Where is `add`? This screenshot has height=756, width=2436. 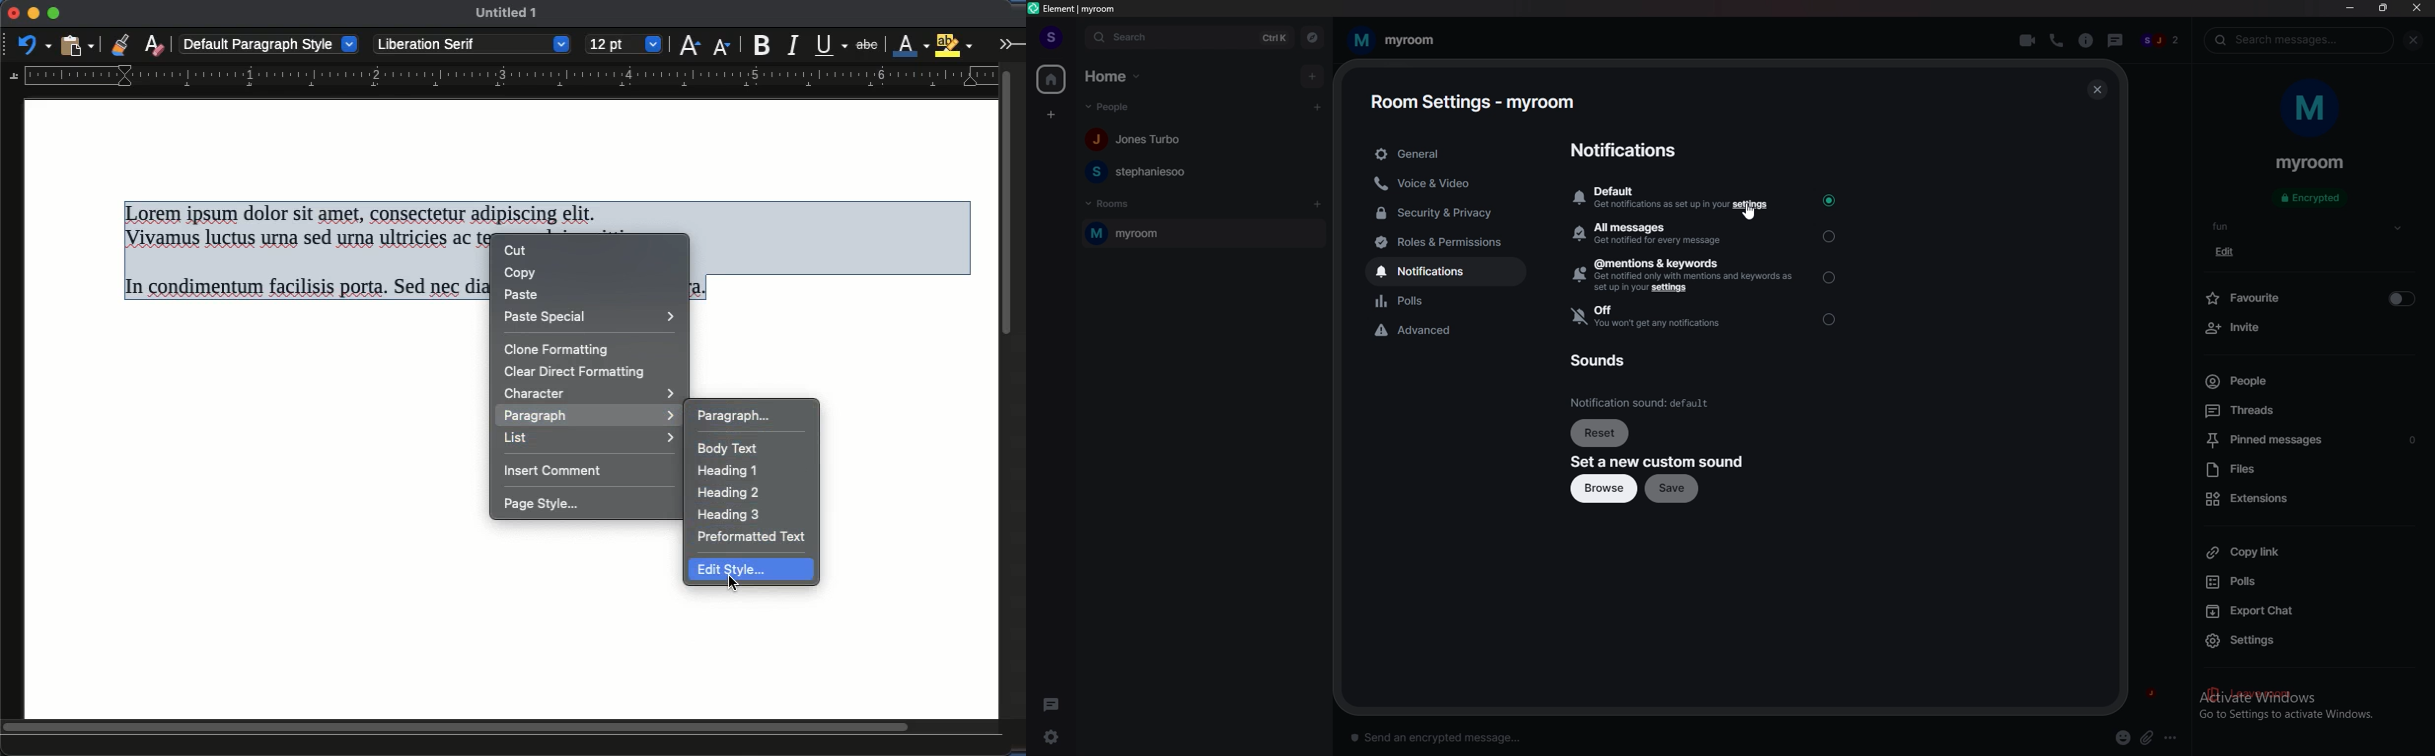 add is located at coordinates (1312, 76).